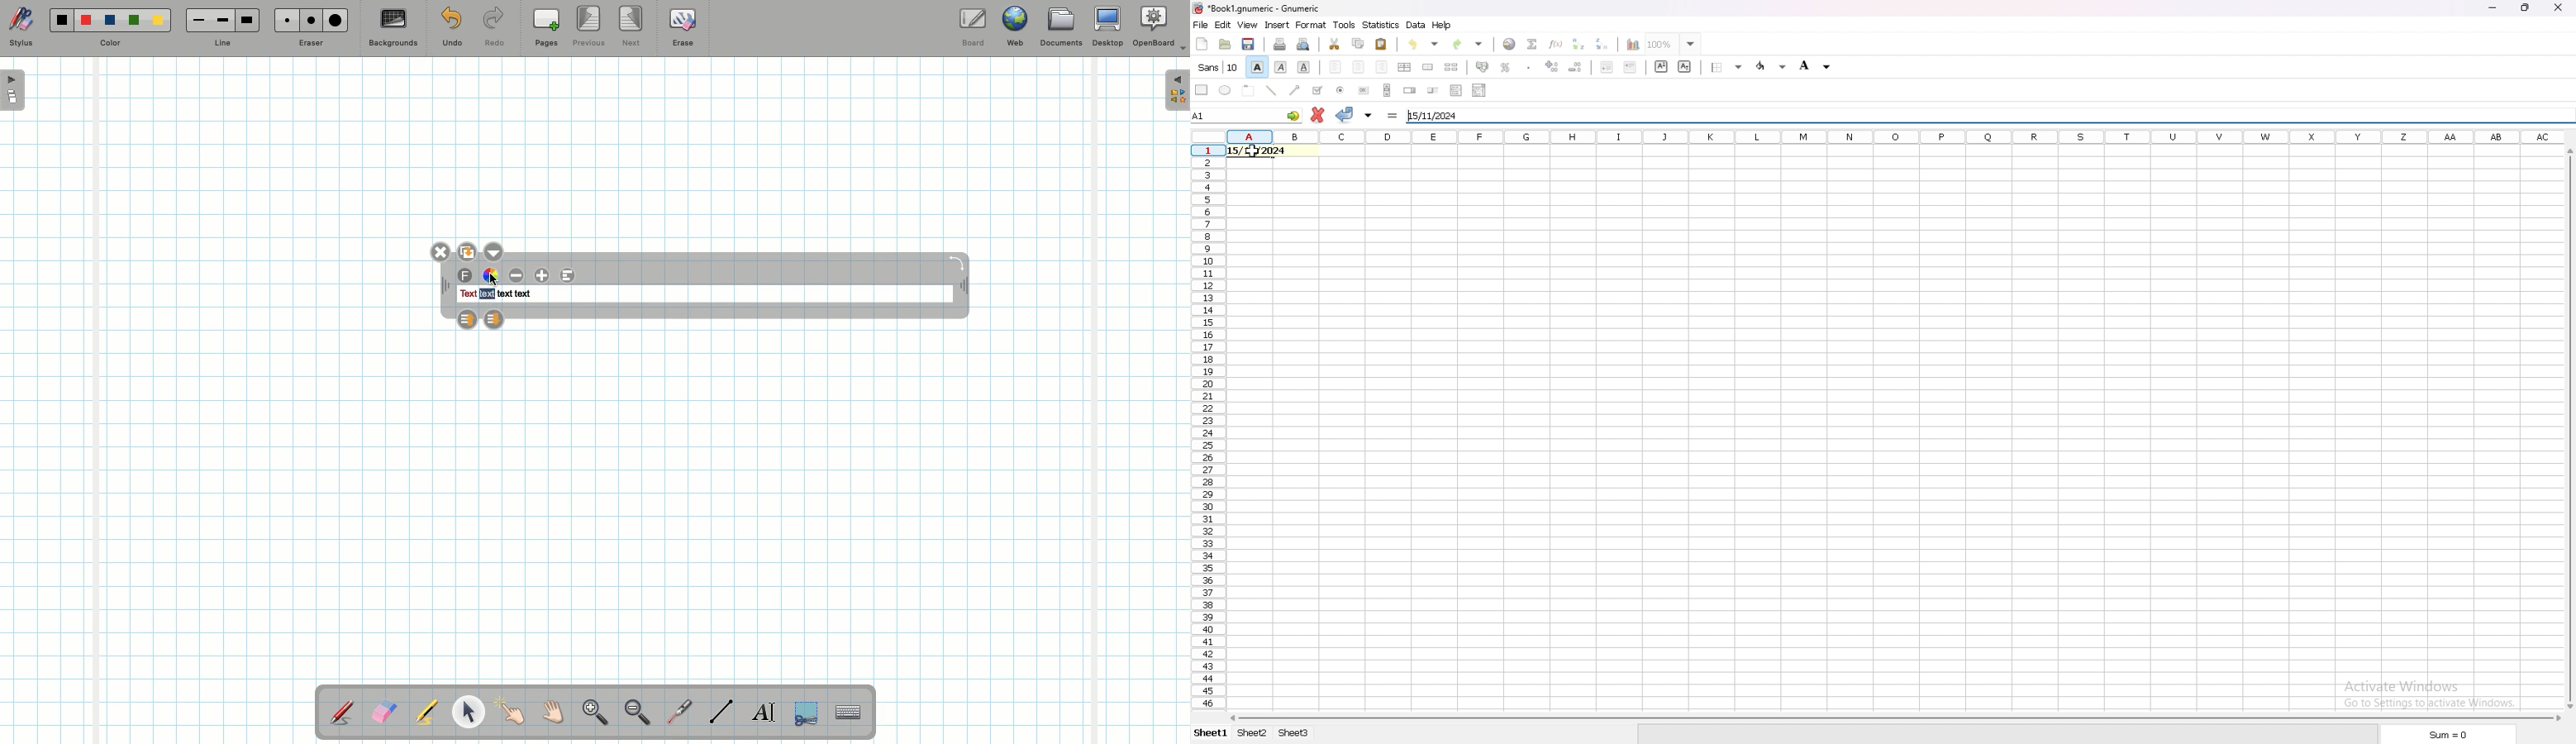 The image size is (2576, 756). What do you see at coordinates (2525, 9) in the screenshot?
I see `resize` at bounding box center [2525, 9].